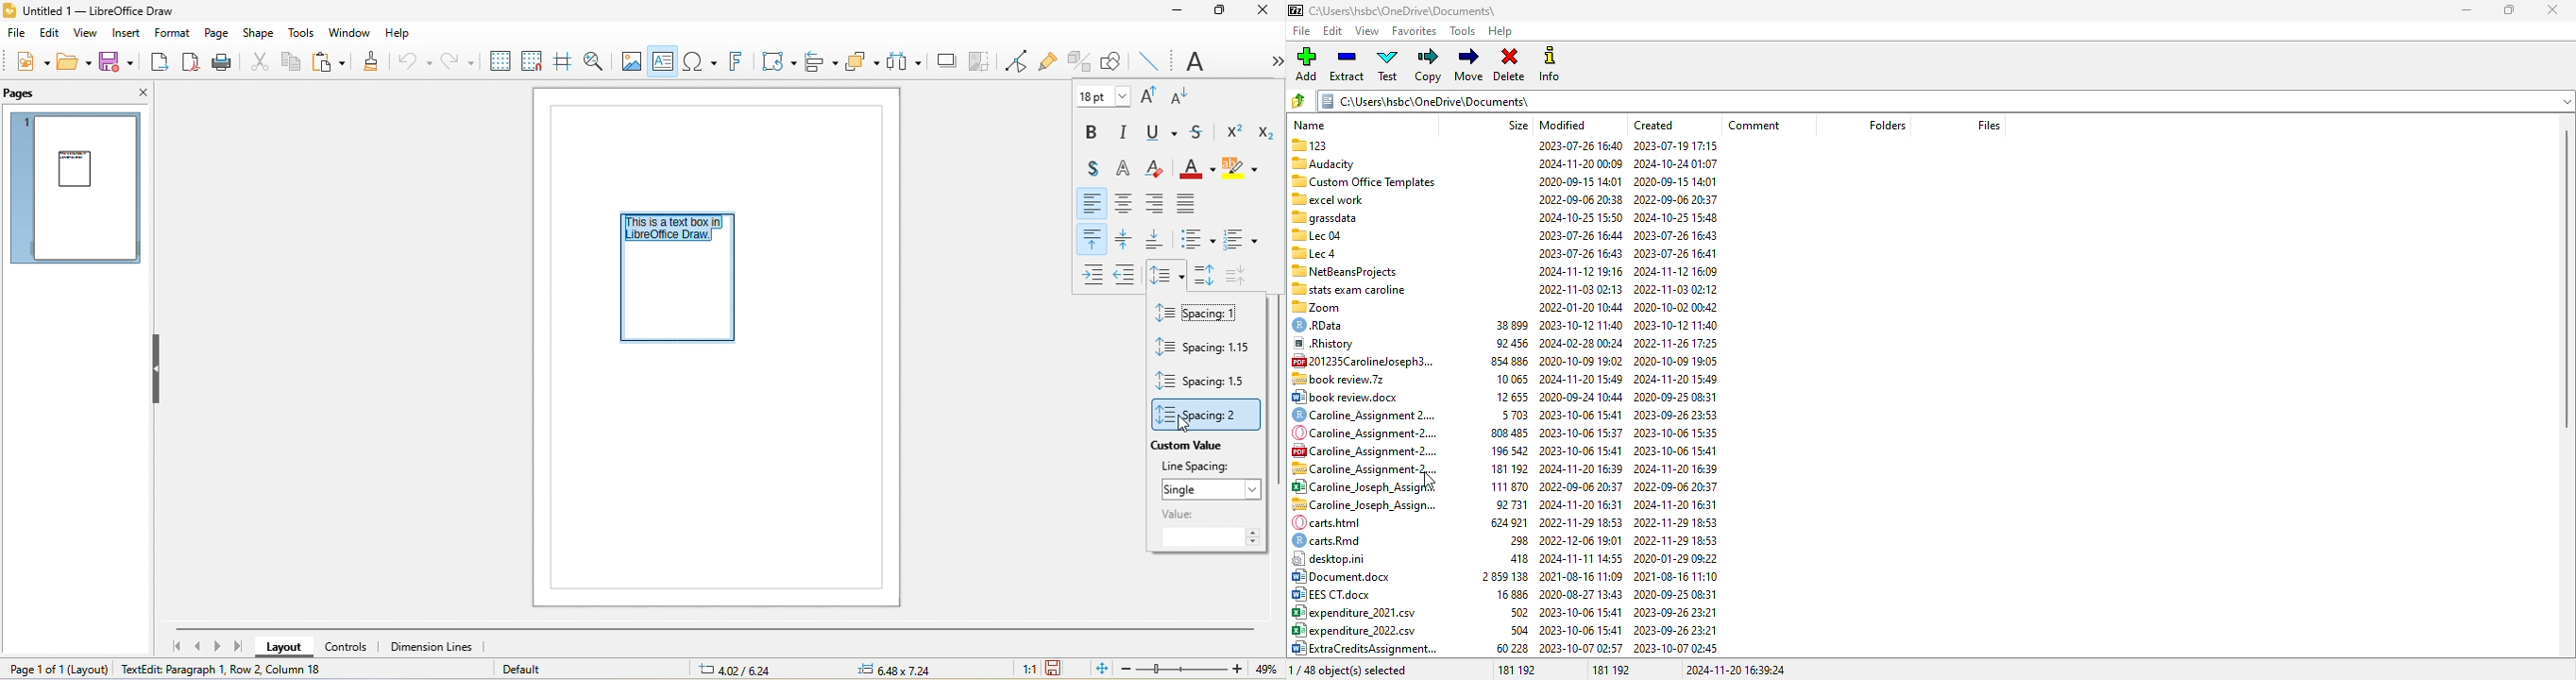 The width and height of the screenshot is (2576, 700). What do you see at coordinates (1429, 481) in the screenshot?
I see `cursor` at bounding box center [1429, 481].